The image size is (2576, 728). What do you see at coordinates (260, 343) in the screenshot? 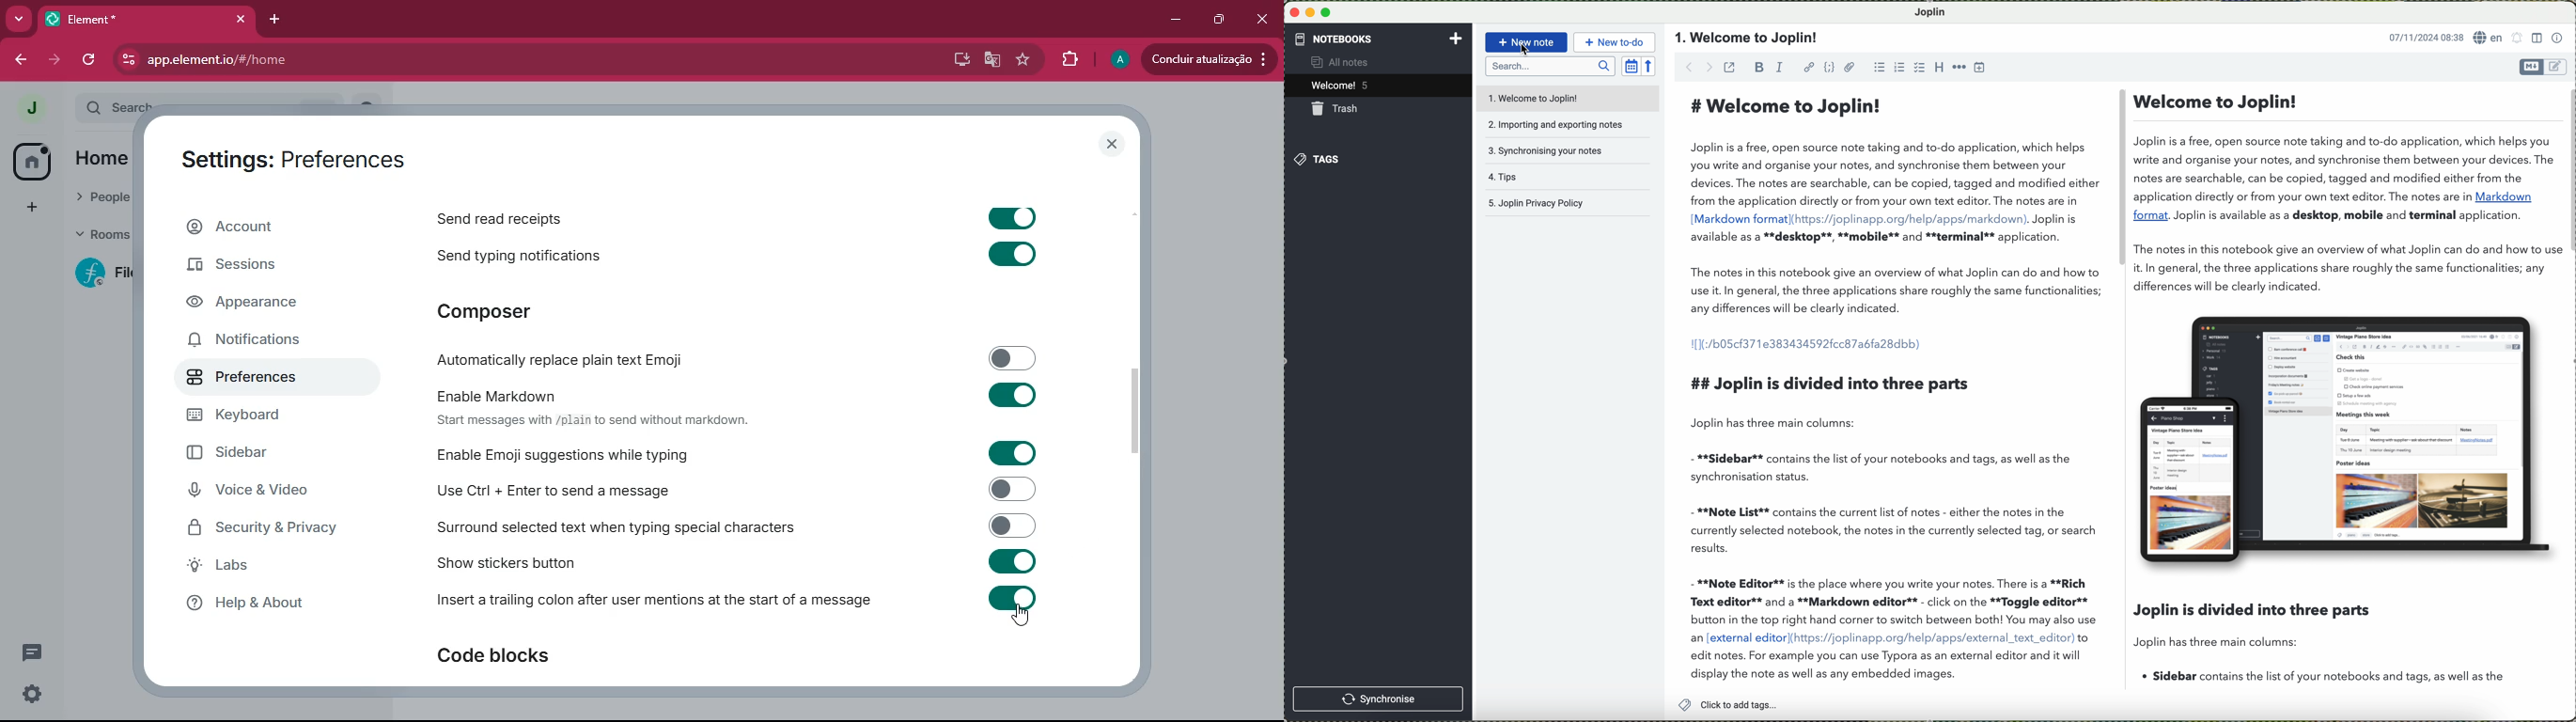
I see `notifications` at bounding box center [260, 343].